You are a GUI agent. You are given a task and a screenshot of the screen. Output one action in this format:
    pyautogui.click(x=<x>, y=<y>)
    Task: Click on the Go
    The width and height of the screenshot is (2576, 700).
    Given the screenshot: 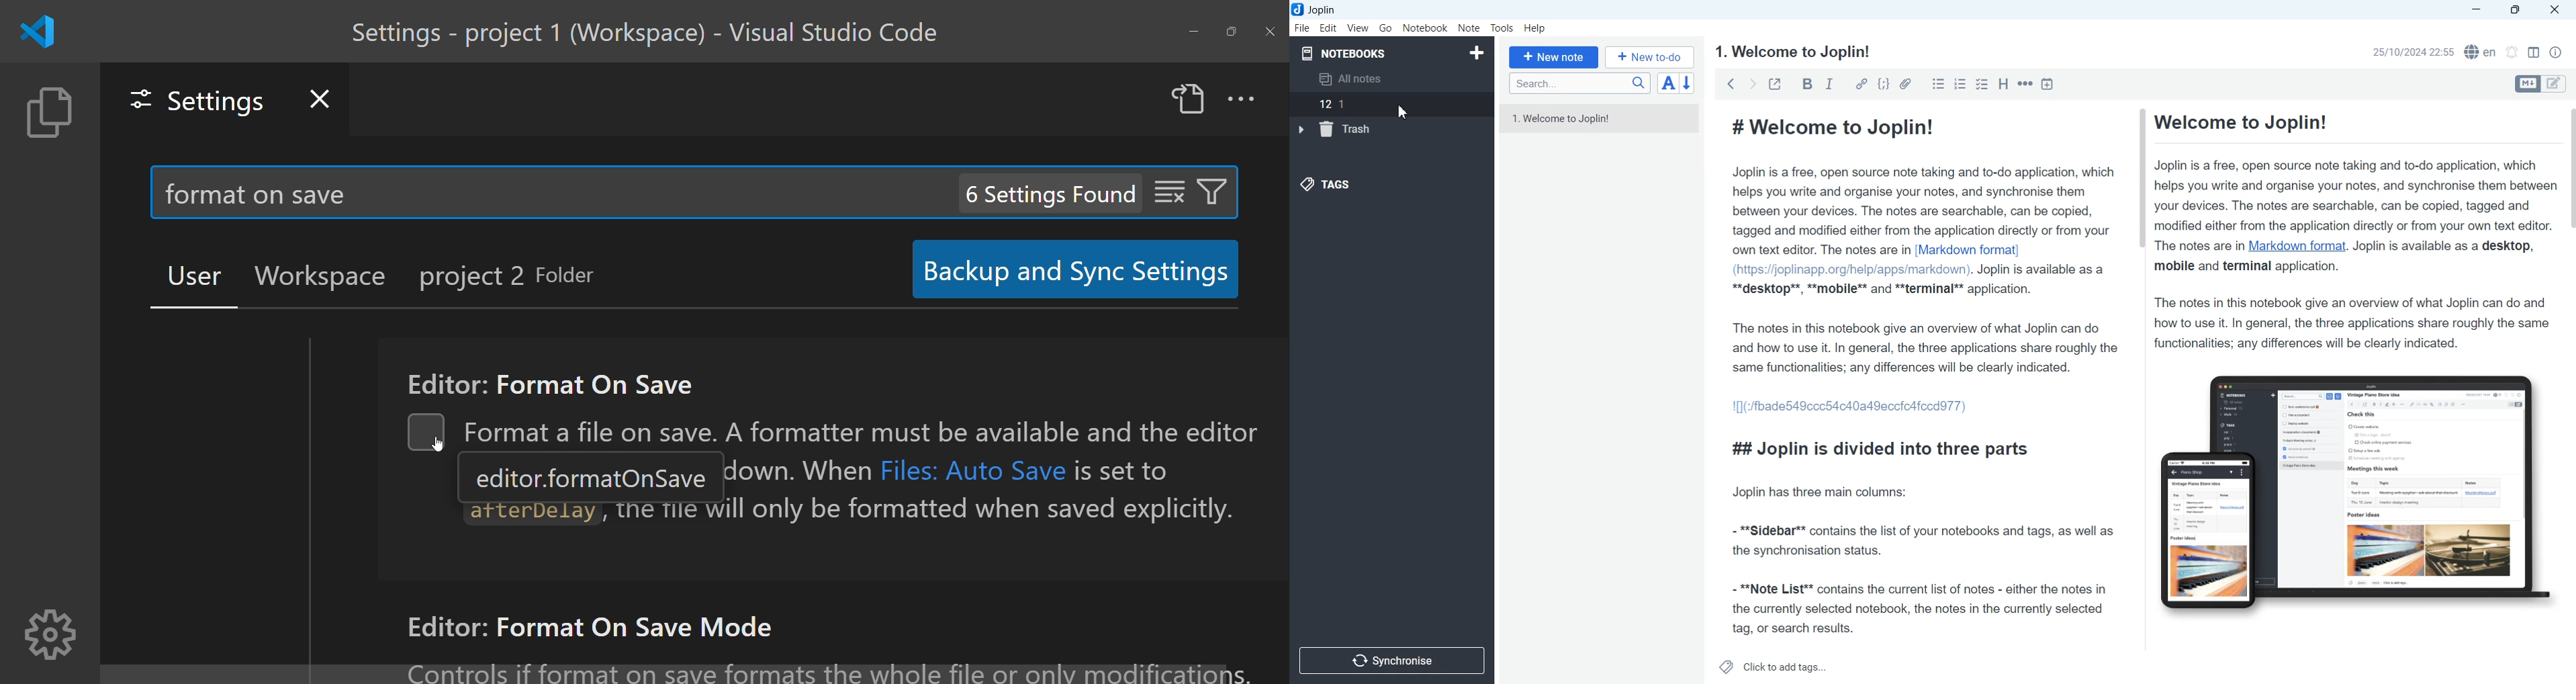 What is the action you would take?
    pyautogui.click(x=1387, y=27)
    